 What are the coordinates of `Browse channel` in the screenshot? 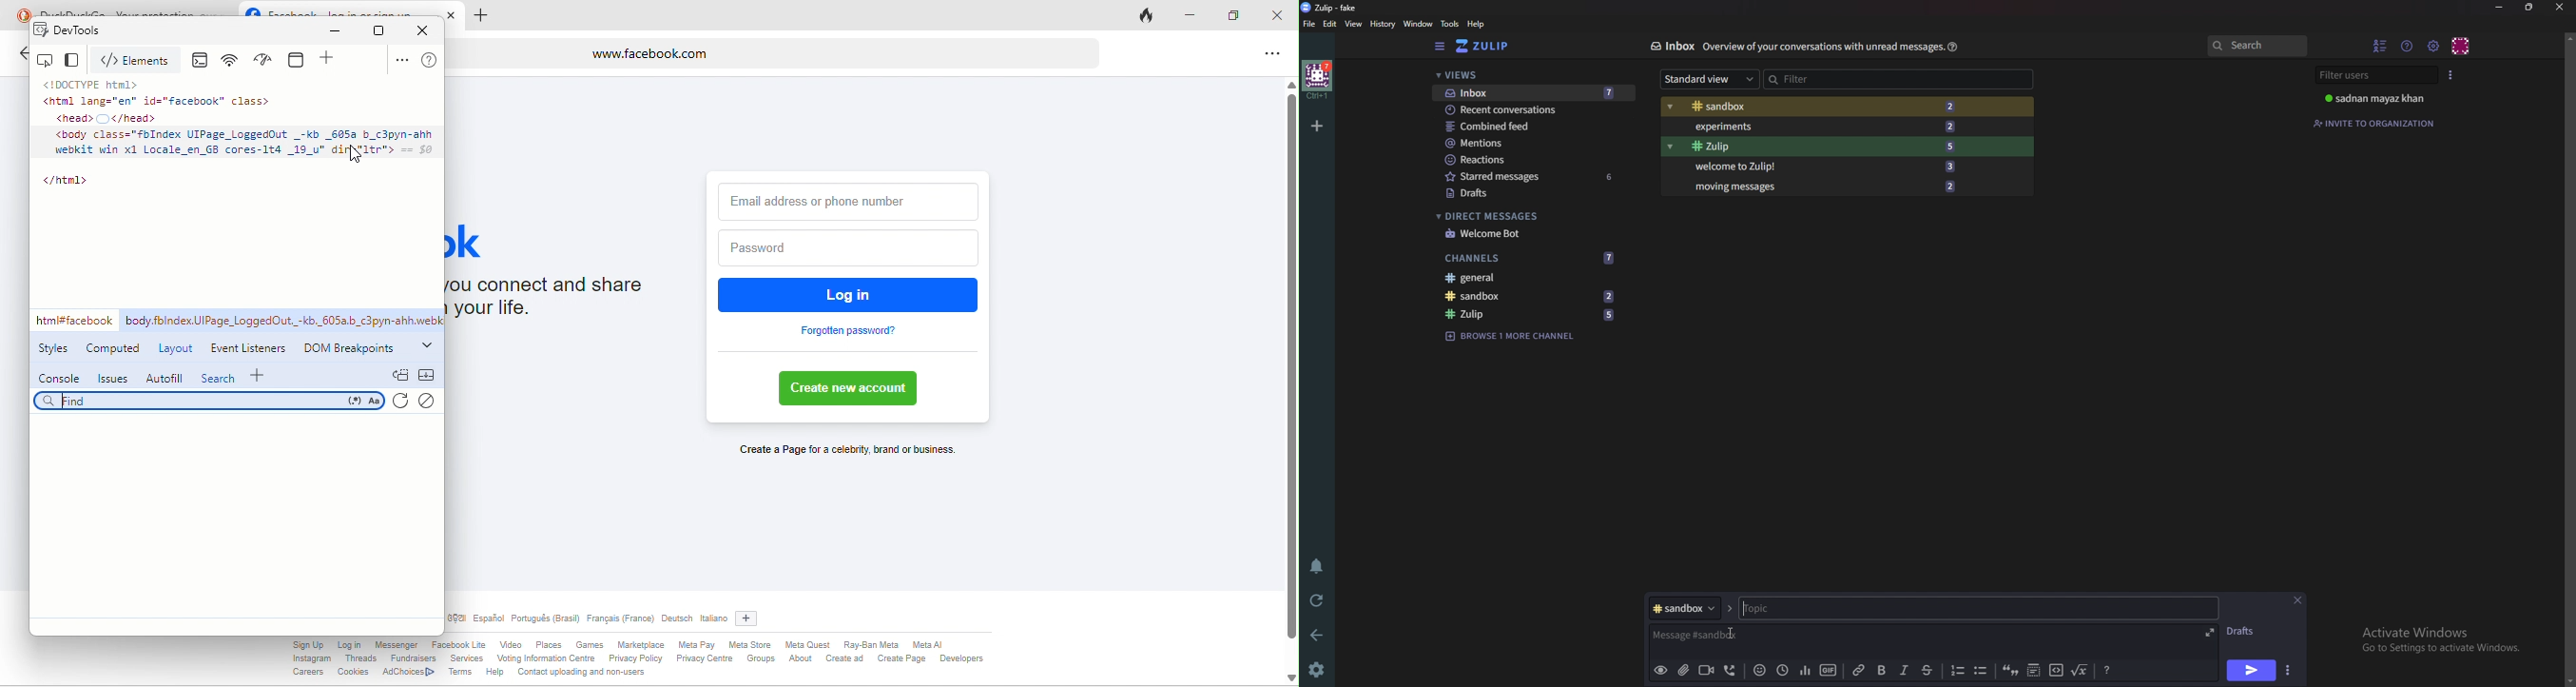 It's located at (1510, 335).